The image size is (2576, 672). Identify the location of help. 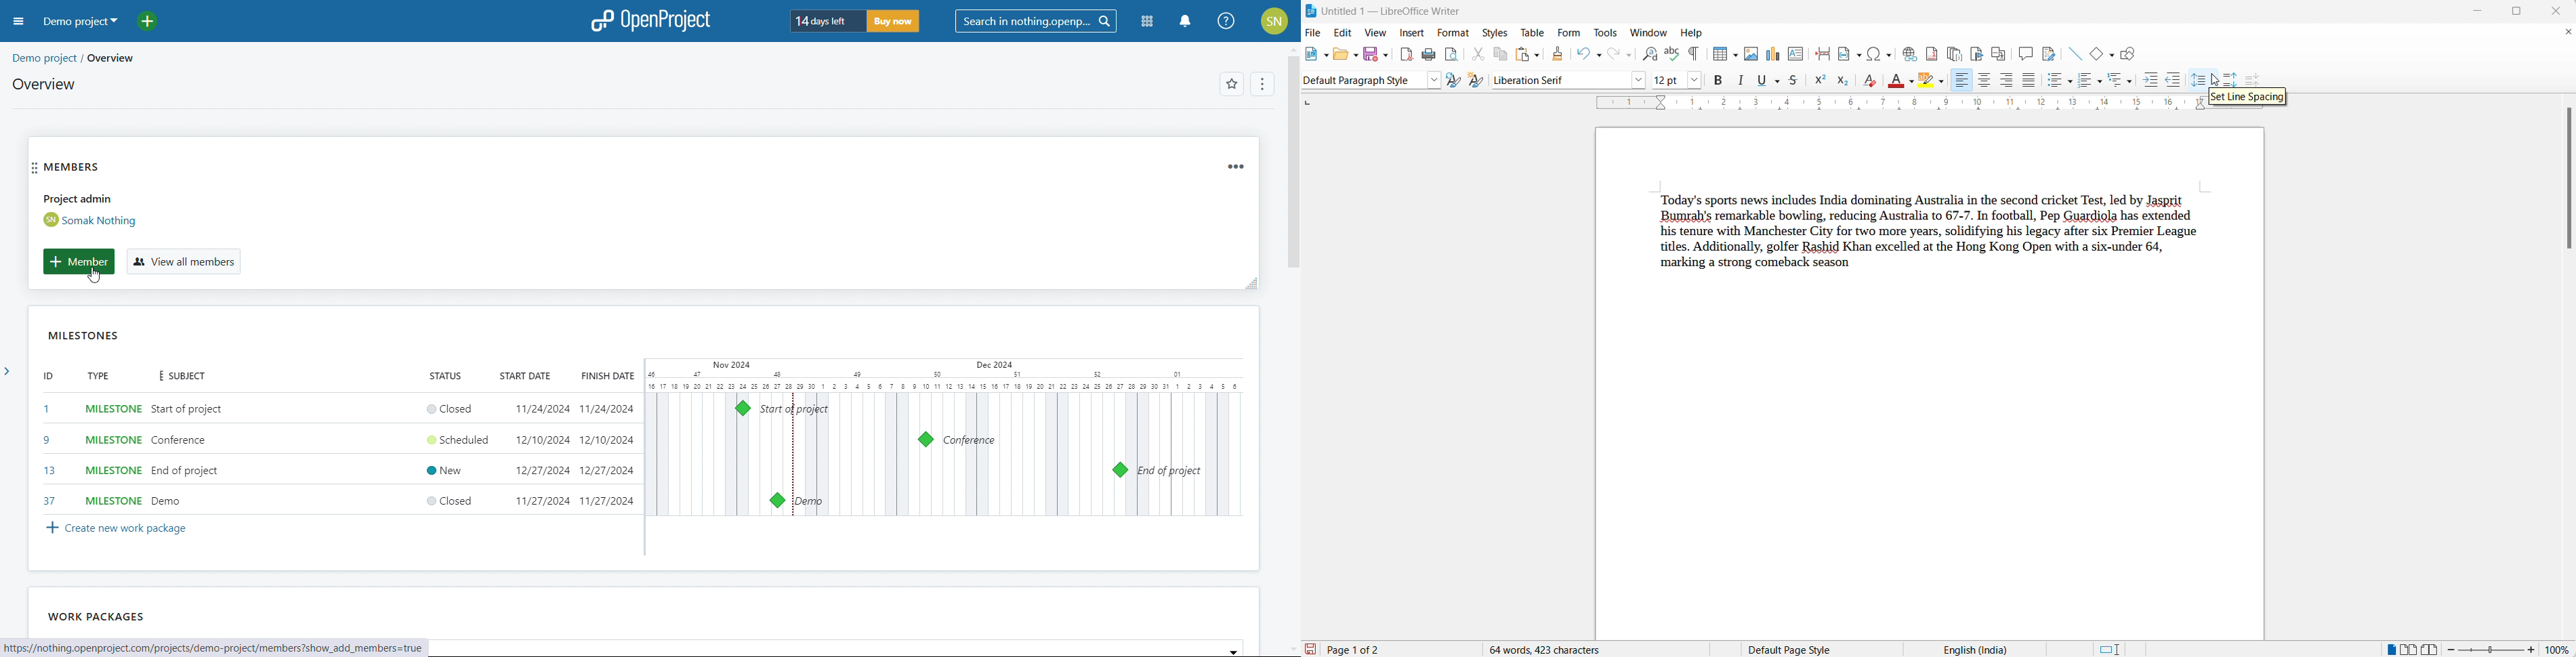
(1697, 34).